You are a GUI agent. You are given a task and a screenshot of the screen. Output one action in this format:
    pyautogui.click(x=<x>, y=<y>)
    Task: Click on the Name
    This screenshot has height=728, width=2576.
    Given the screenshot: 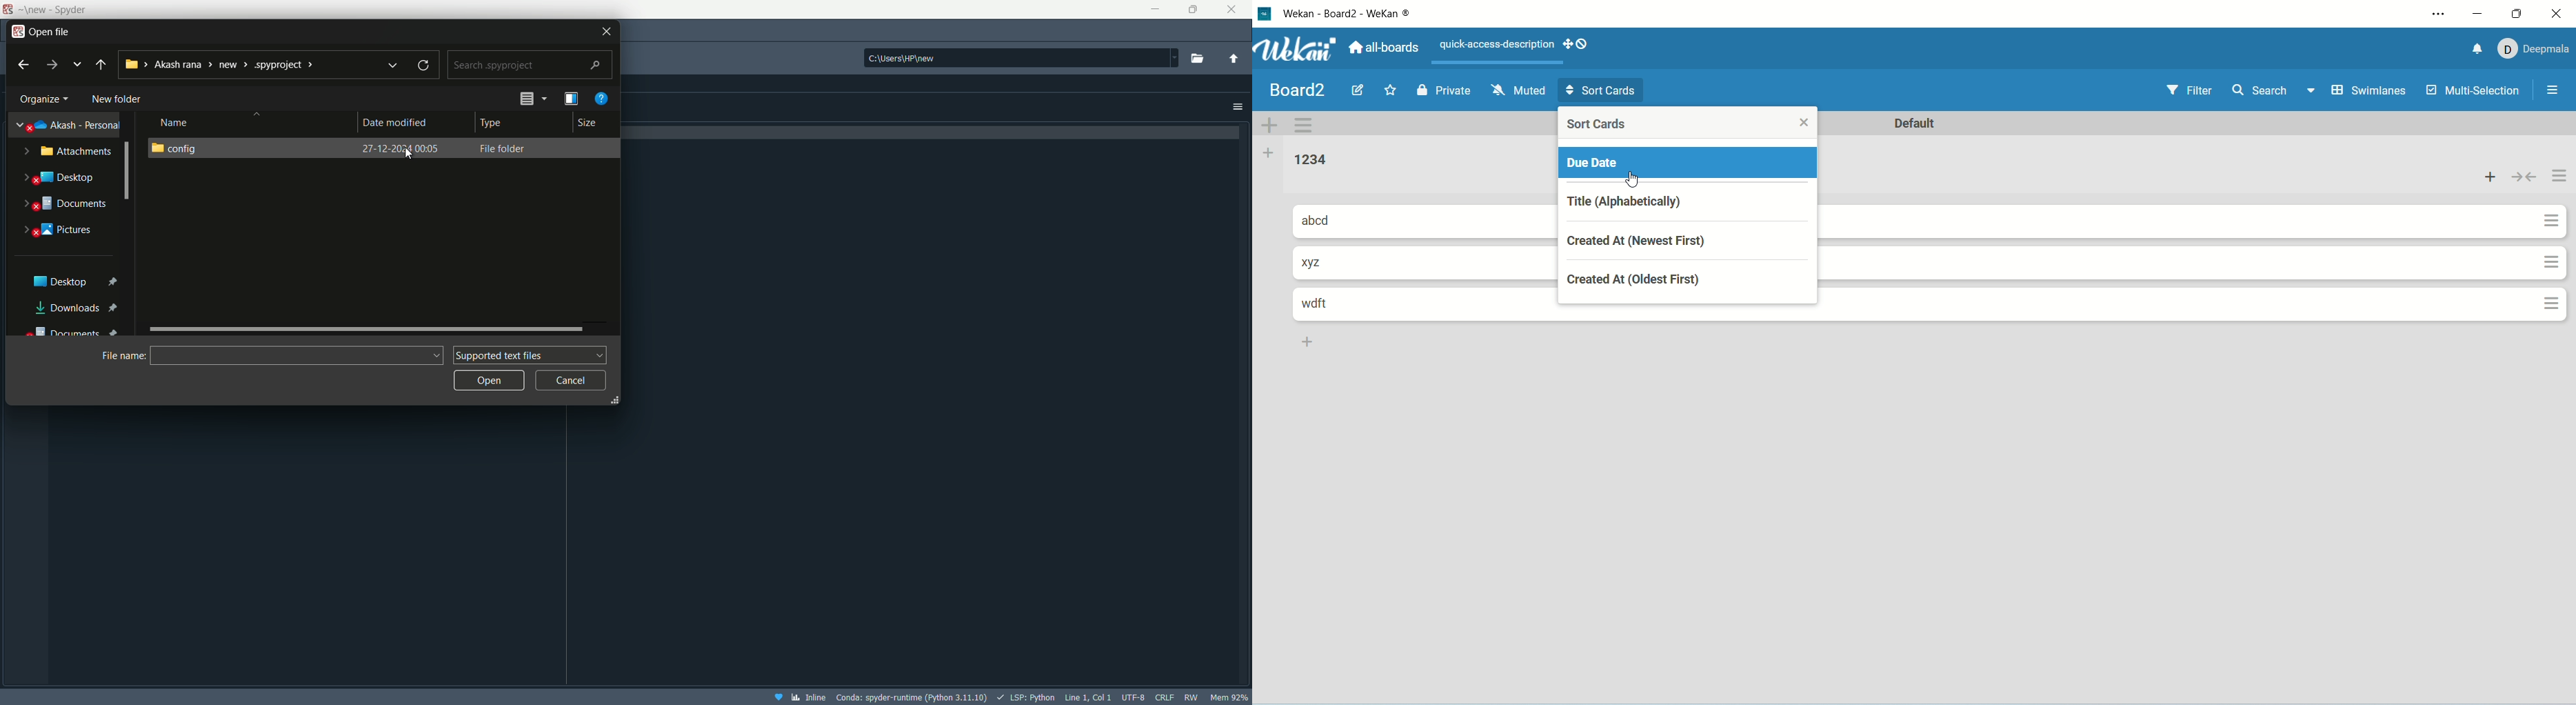 What is the action you would take?
    pyautogui.click(x=177, y=121)
    